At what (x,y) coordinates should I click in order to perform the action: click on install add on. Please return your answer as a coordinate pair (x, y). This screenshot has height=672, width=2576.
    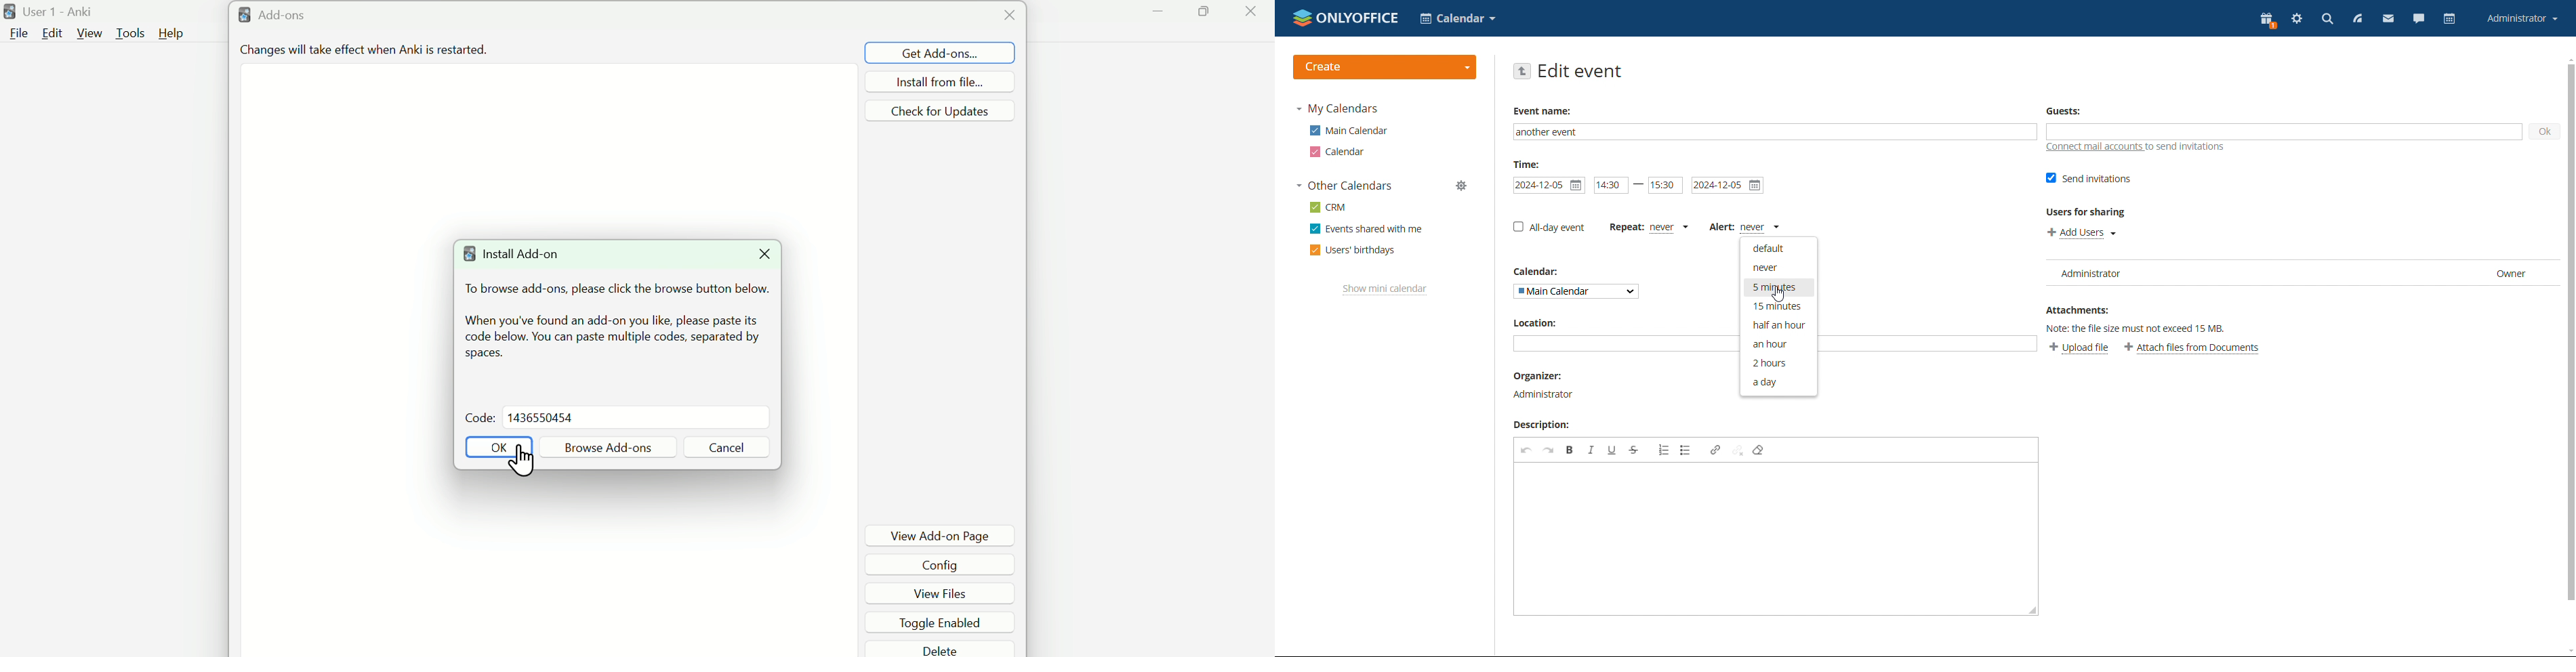
    Looking at the image, I should click on (520, 257).